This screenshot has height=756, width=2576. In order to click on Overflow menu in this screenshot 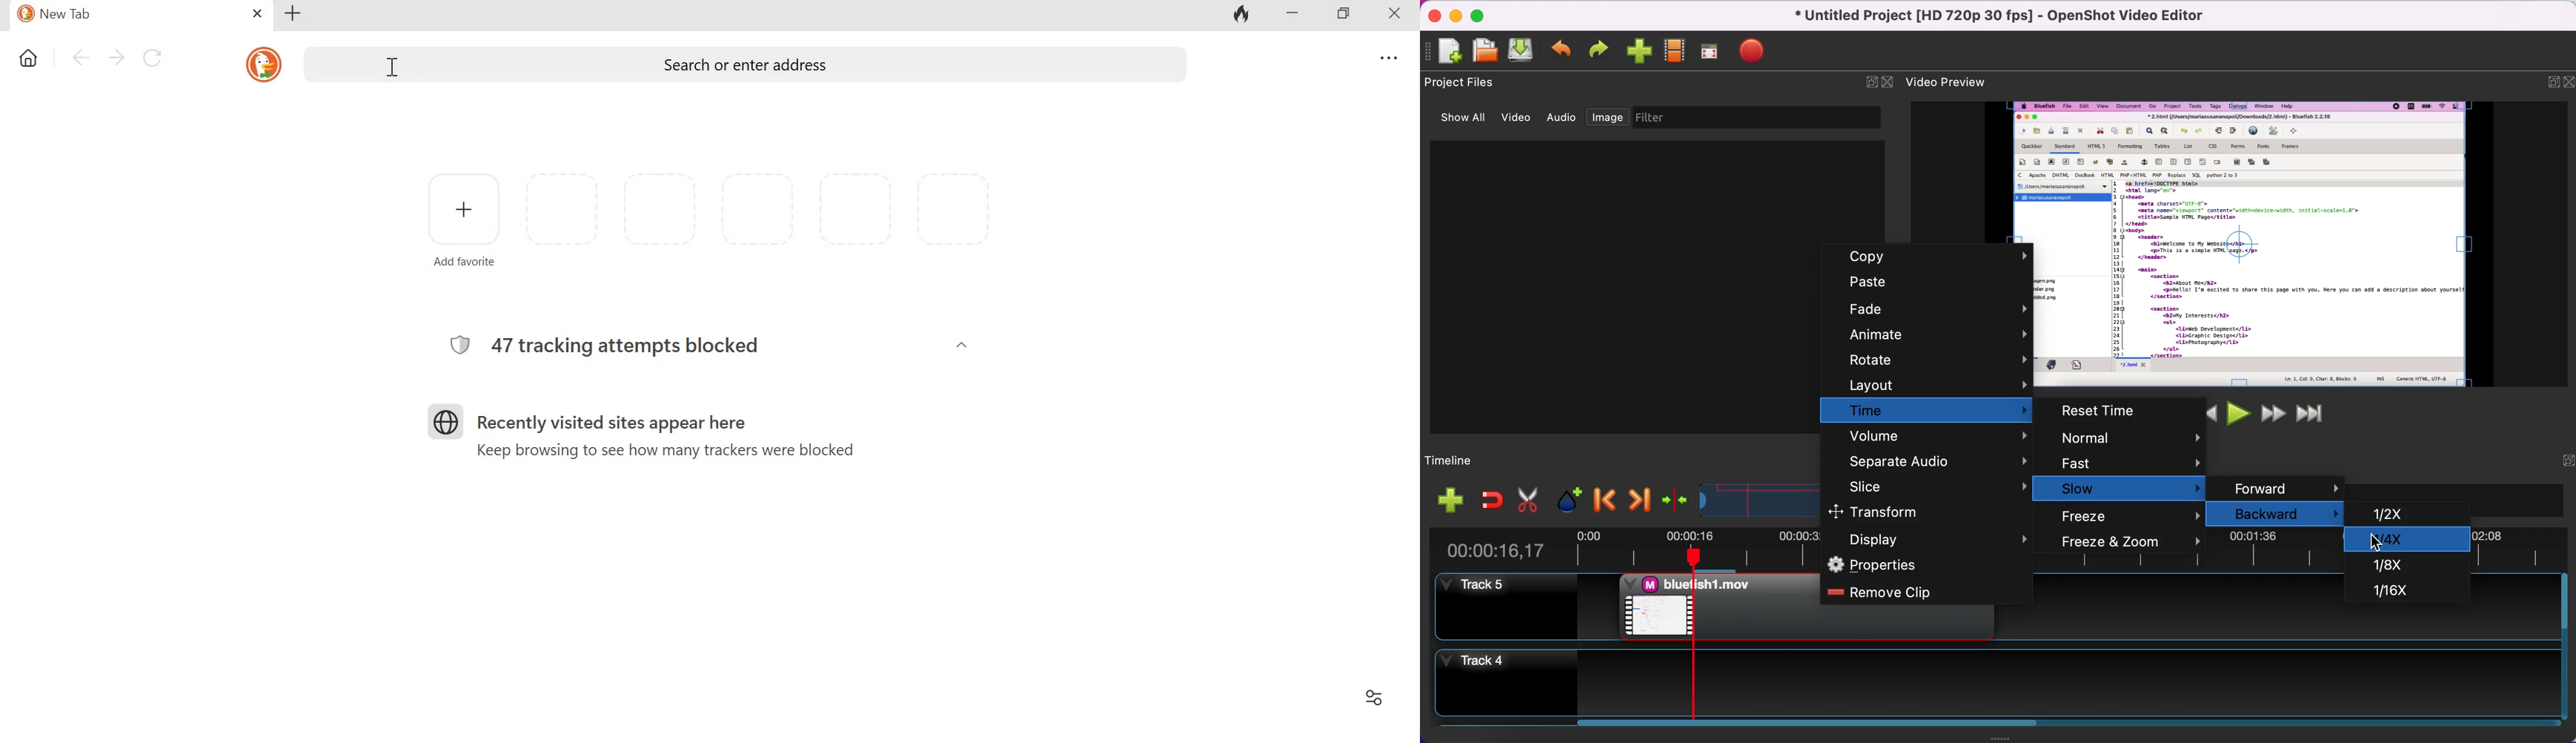, I will do `click(1390, 59)`.